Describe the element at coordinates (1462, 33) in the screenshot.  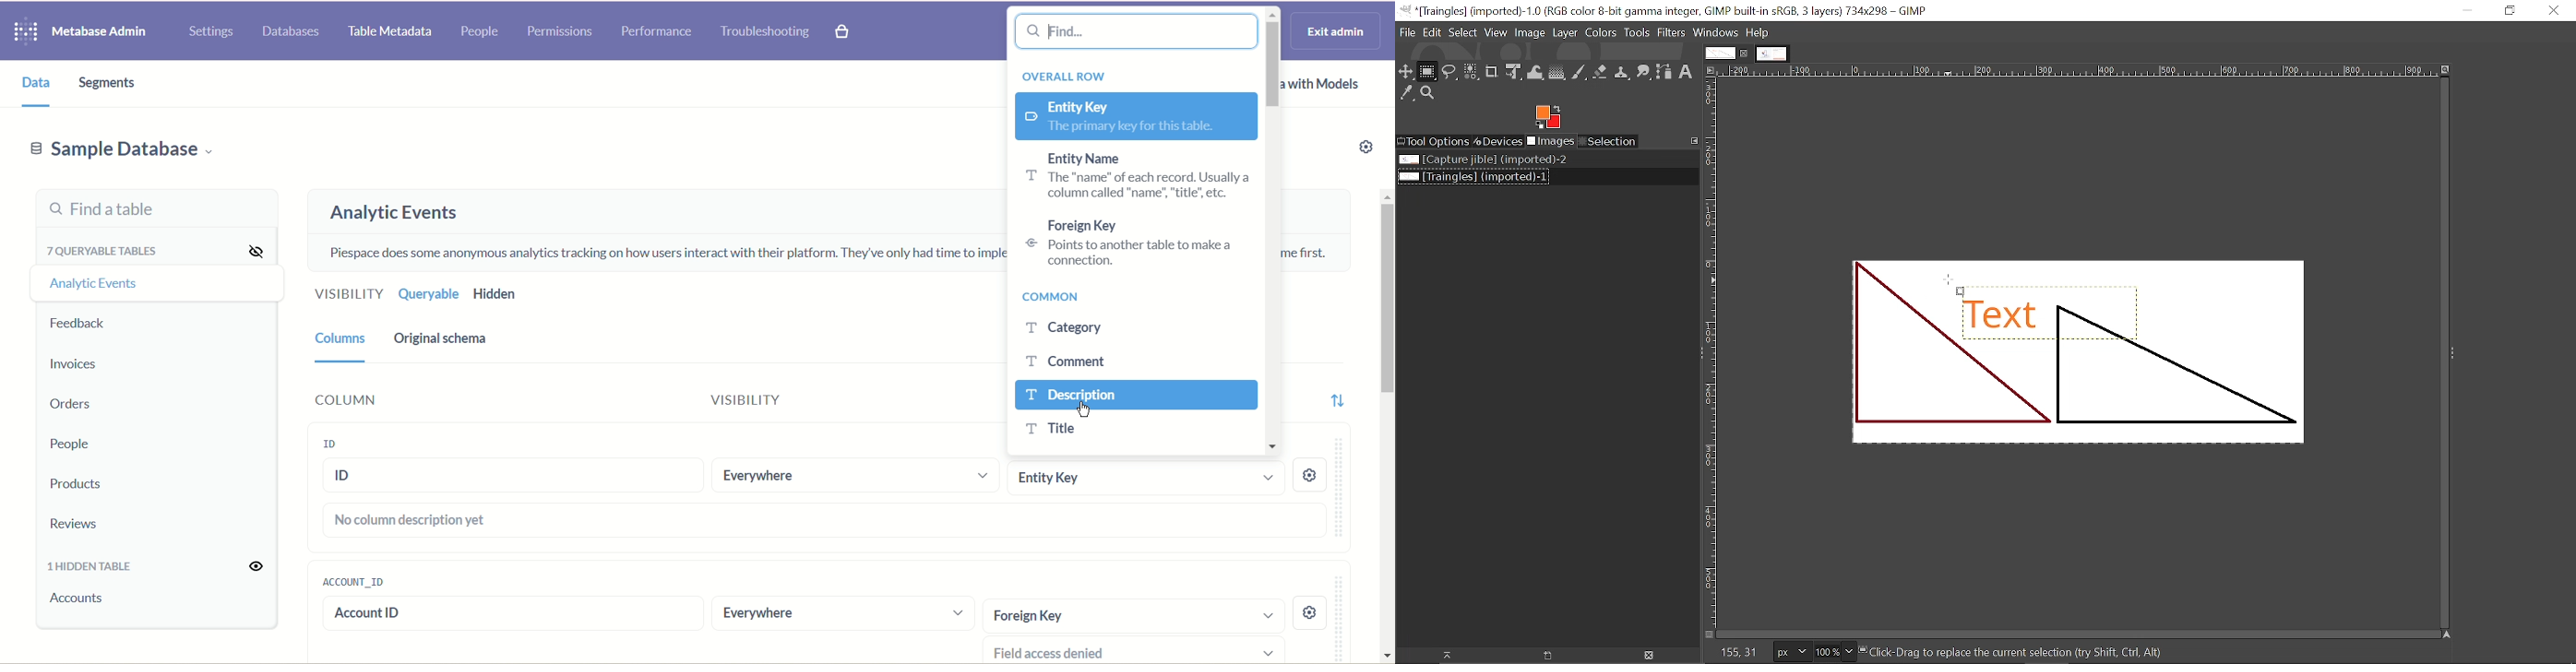
I see `Select` at that location.